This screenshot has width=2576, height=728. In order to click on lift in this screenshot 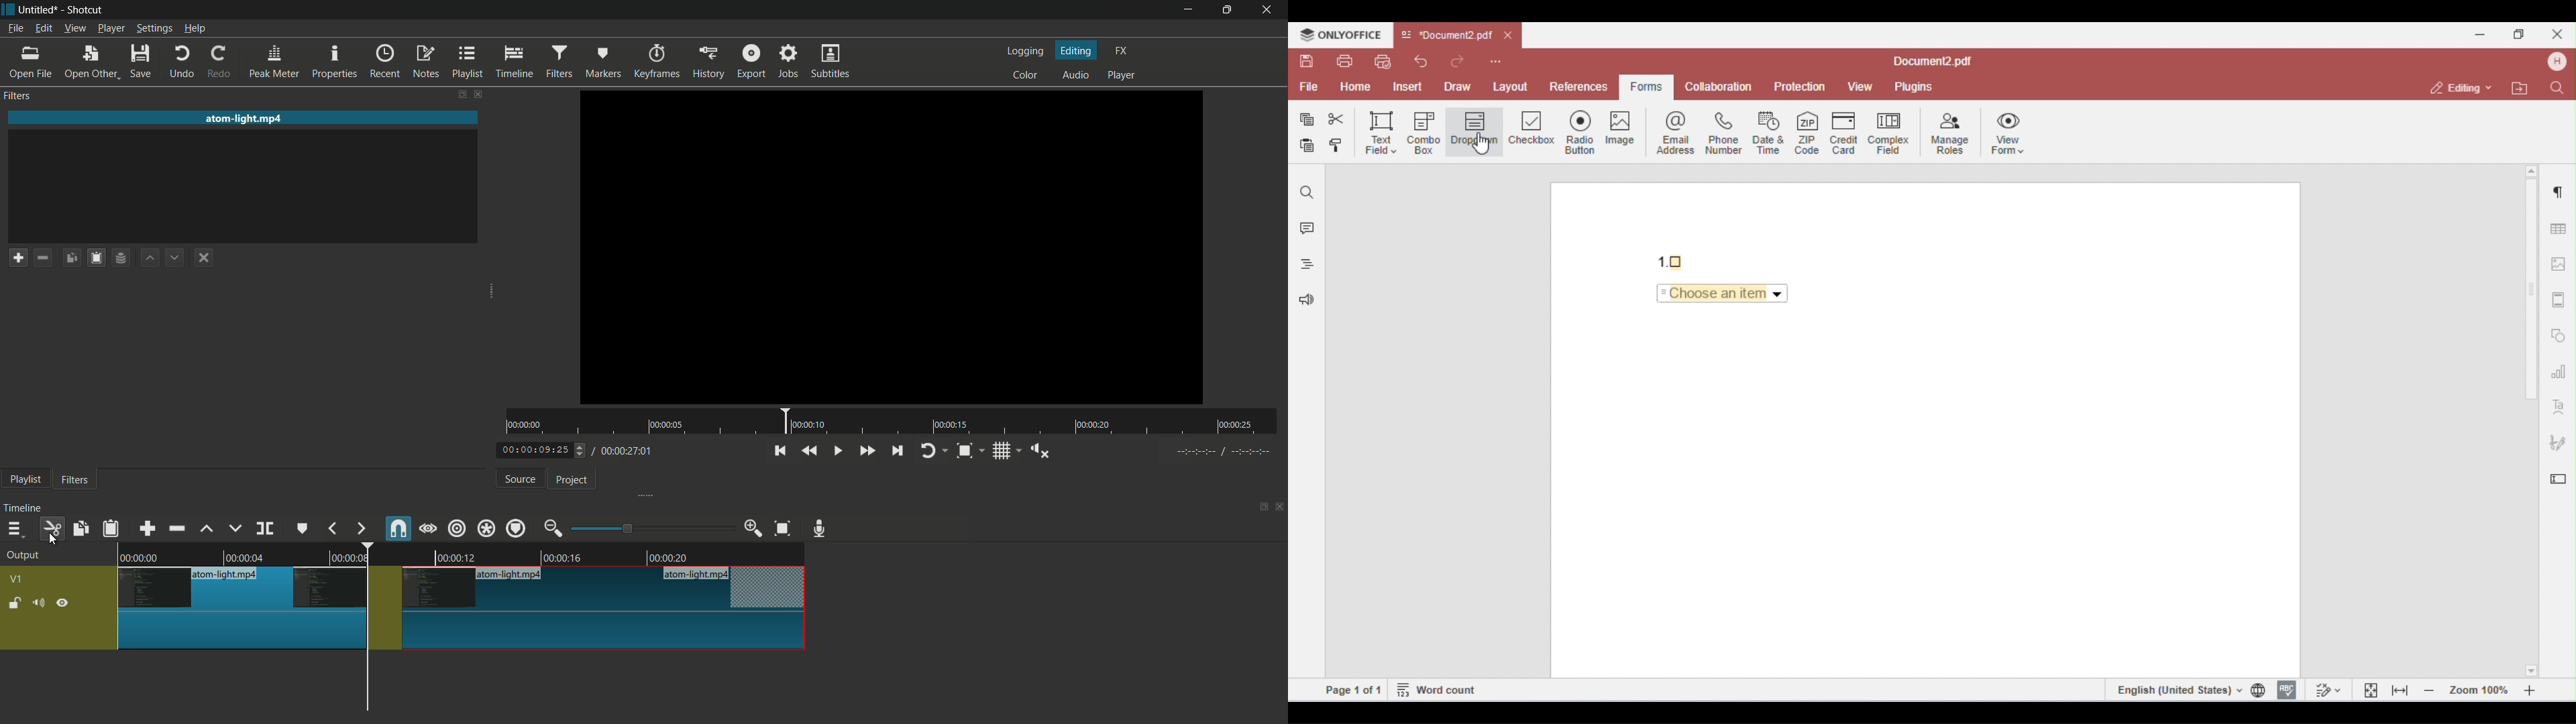, I will do `click(207, 529)`.